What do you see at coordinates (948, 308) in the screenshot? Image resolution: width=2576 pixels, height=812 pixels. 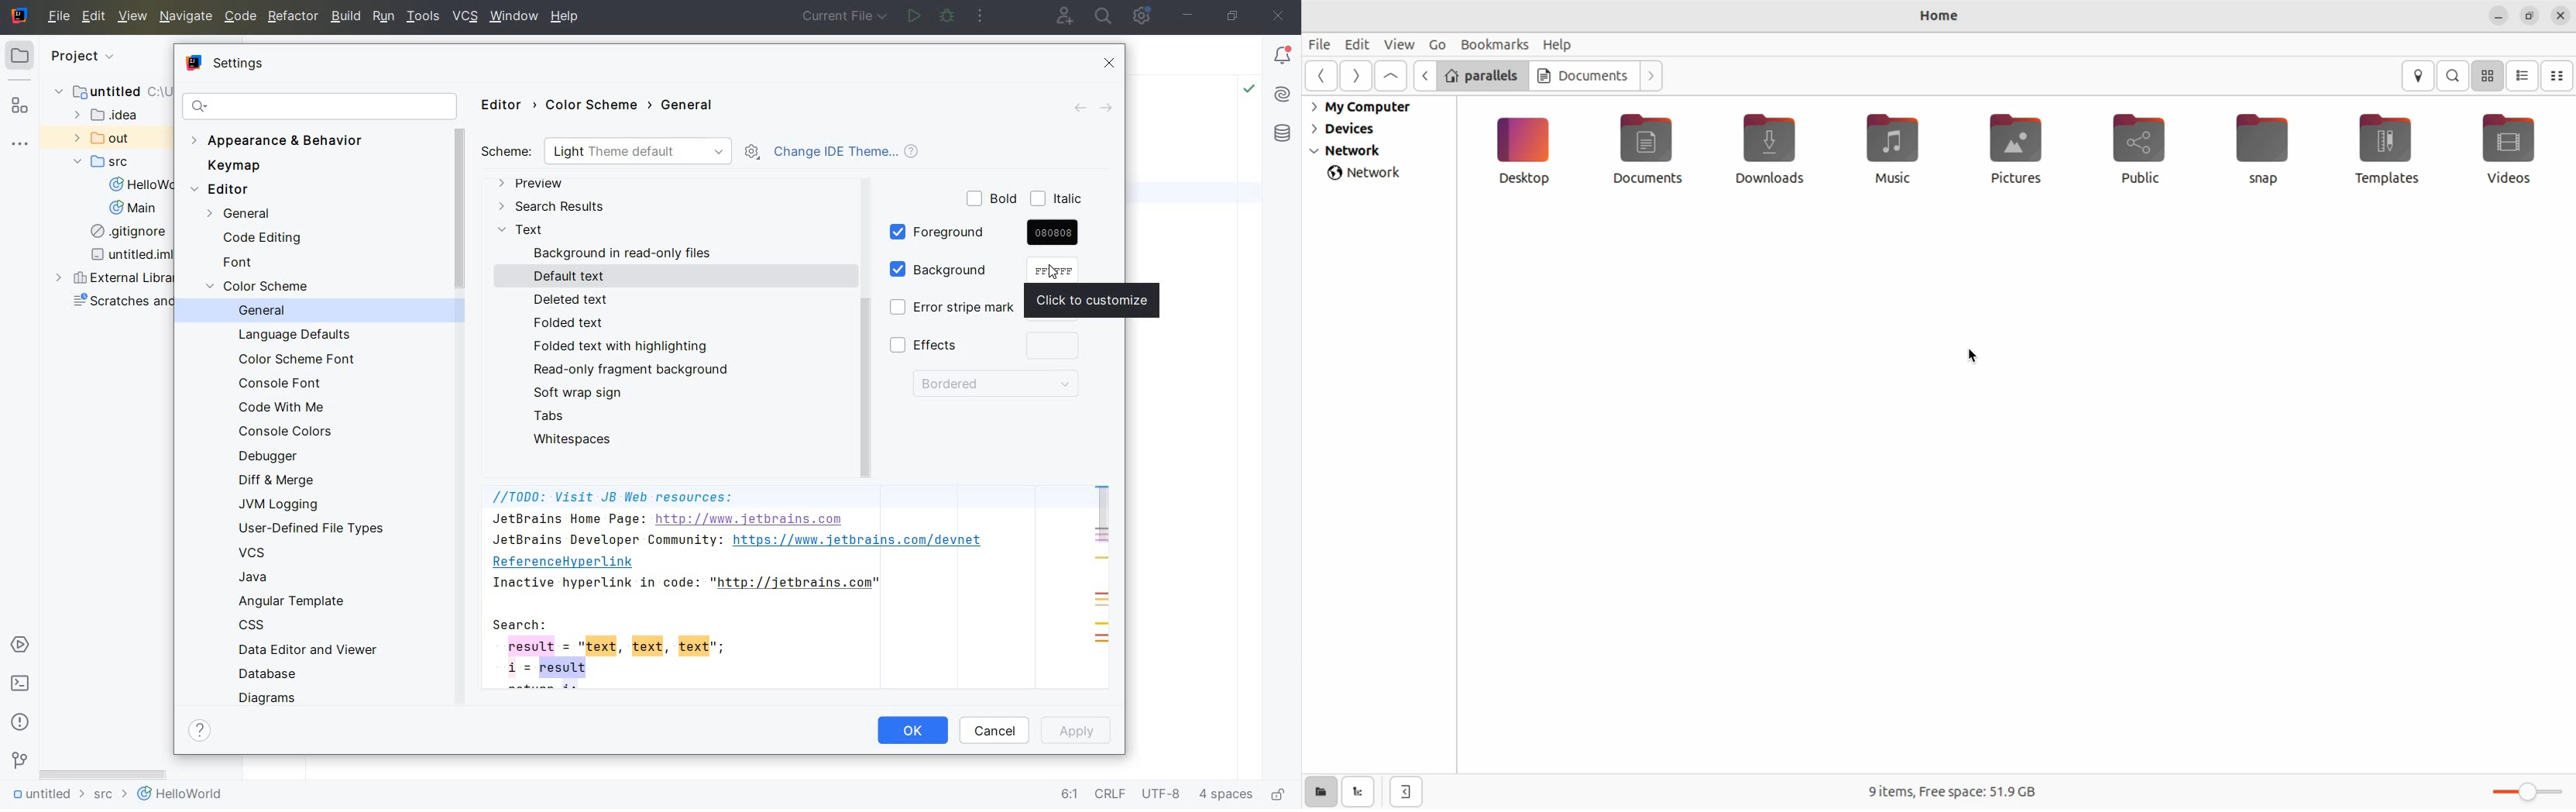 I see `ERROR STRIPE MARK` at bounding box center [948, 308].